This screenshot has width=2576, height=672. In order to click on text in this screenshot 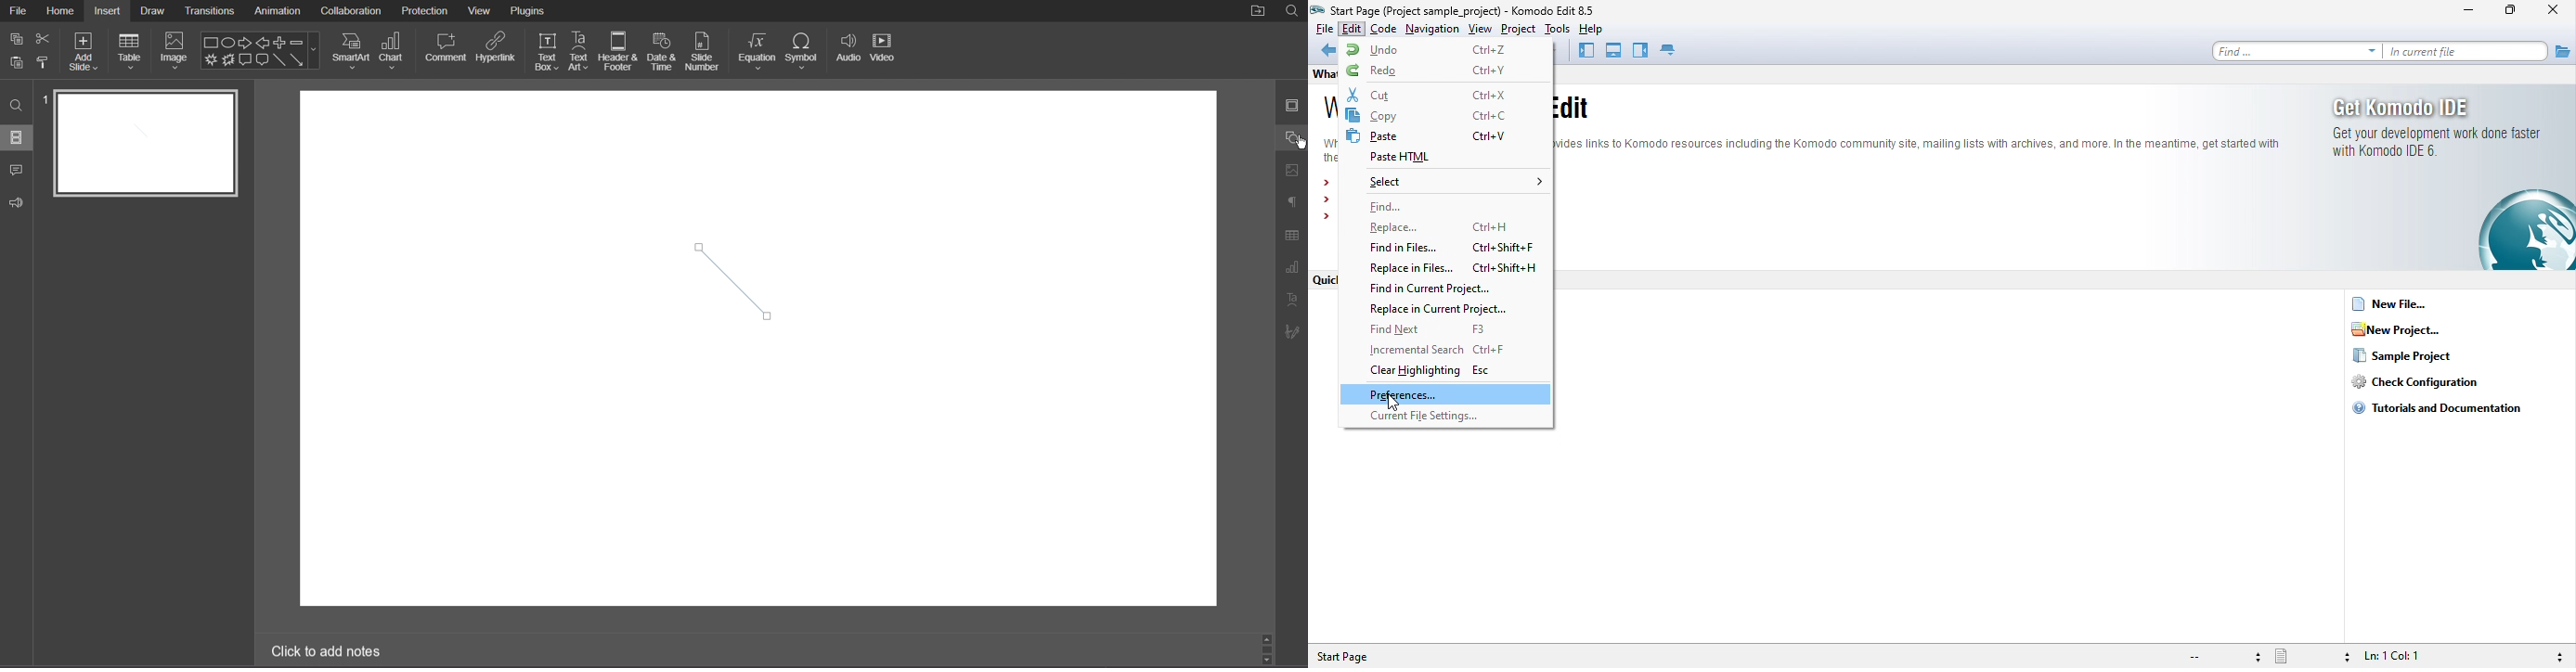, I will do `click(1919, 121)`.